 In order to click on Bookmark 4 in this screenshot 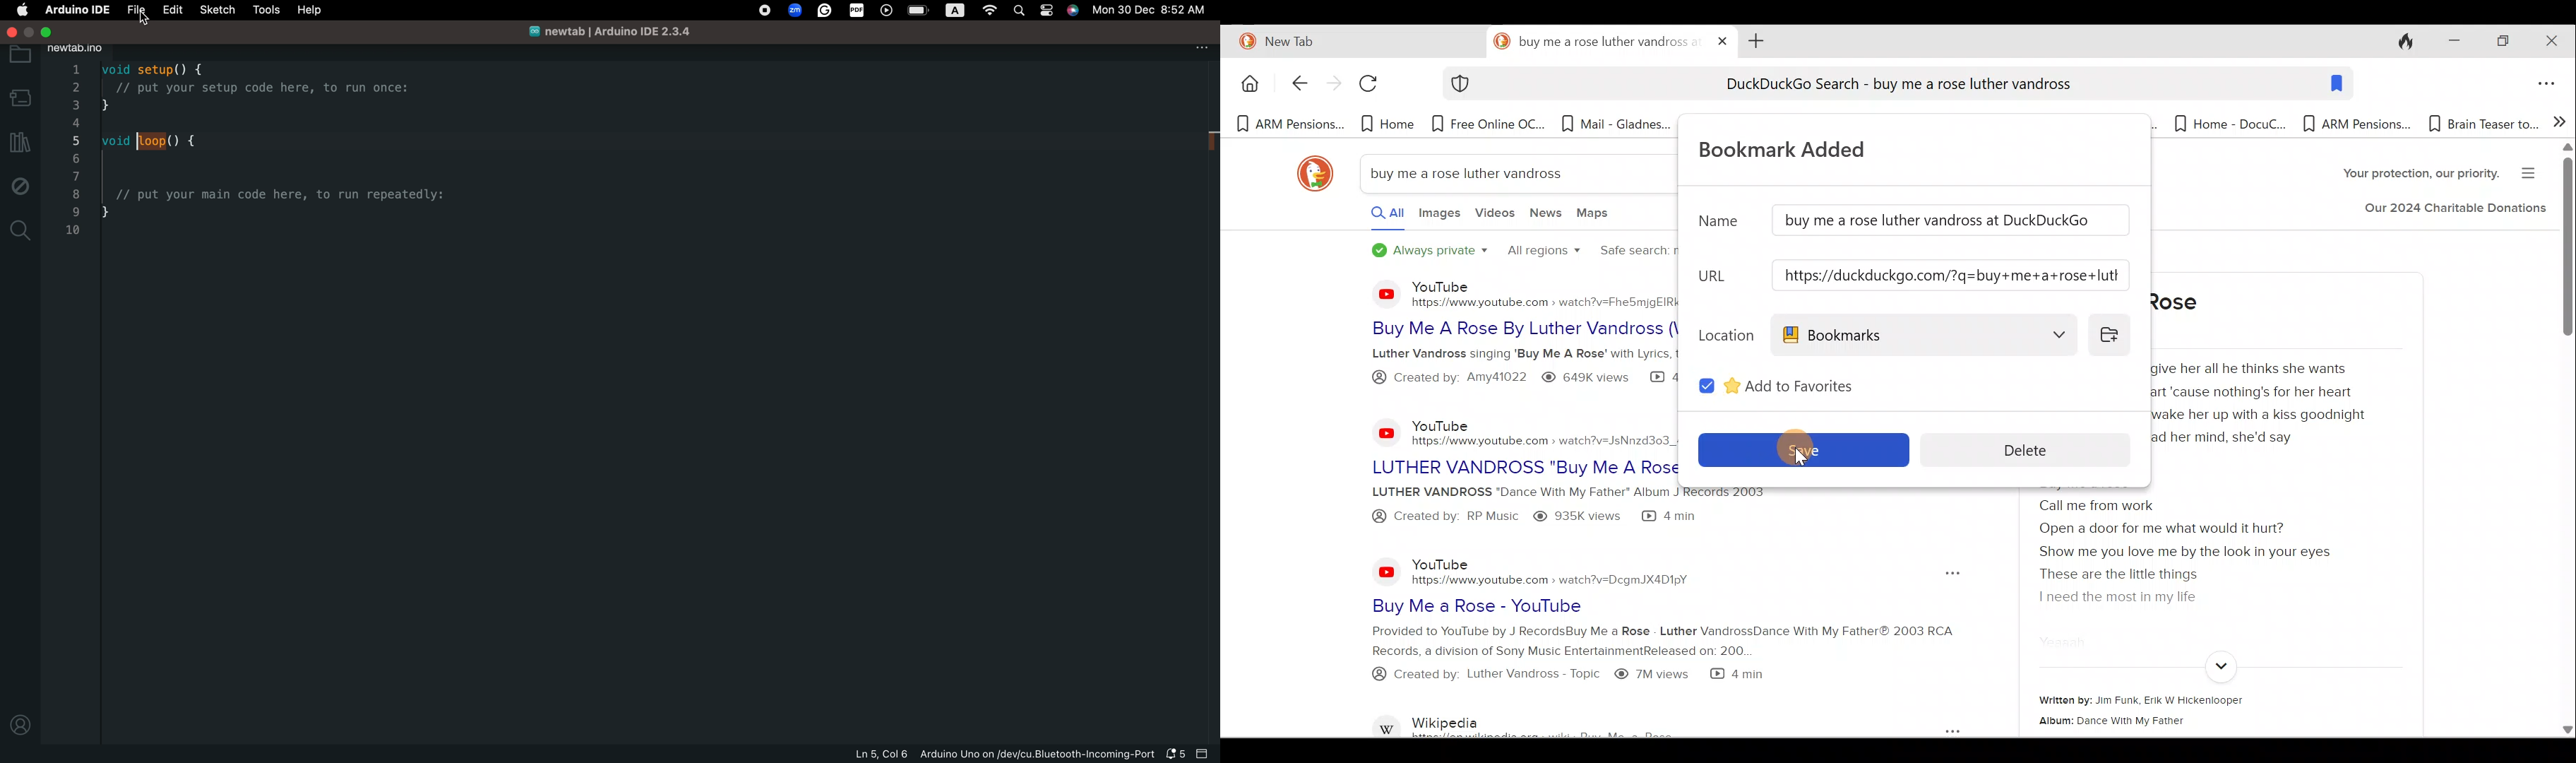, I will do `click(1616, 128)`.